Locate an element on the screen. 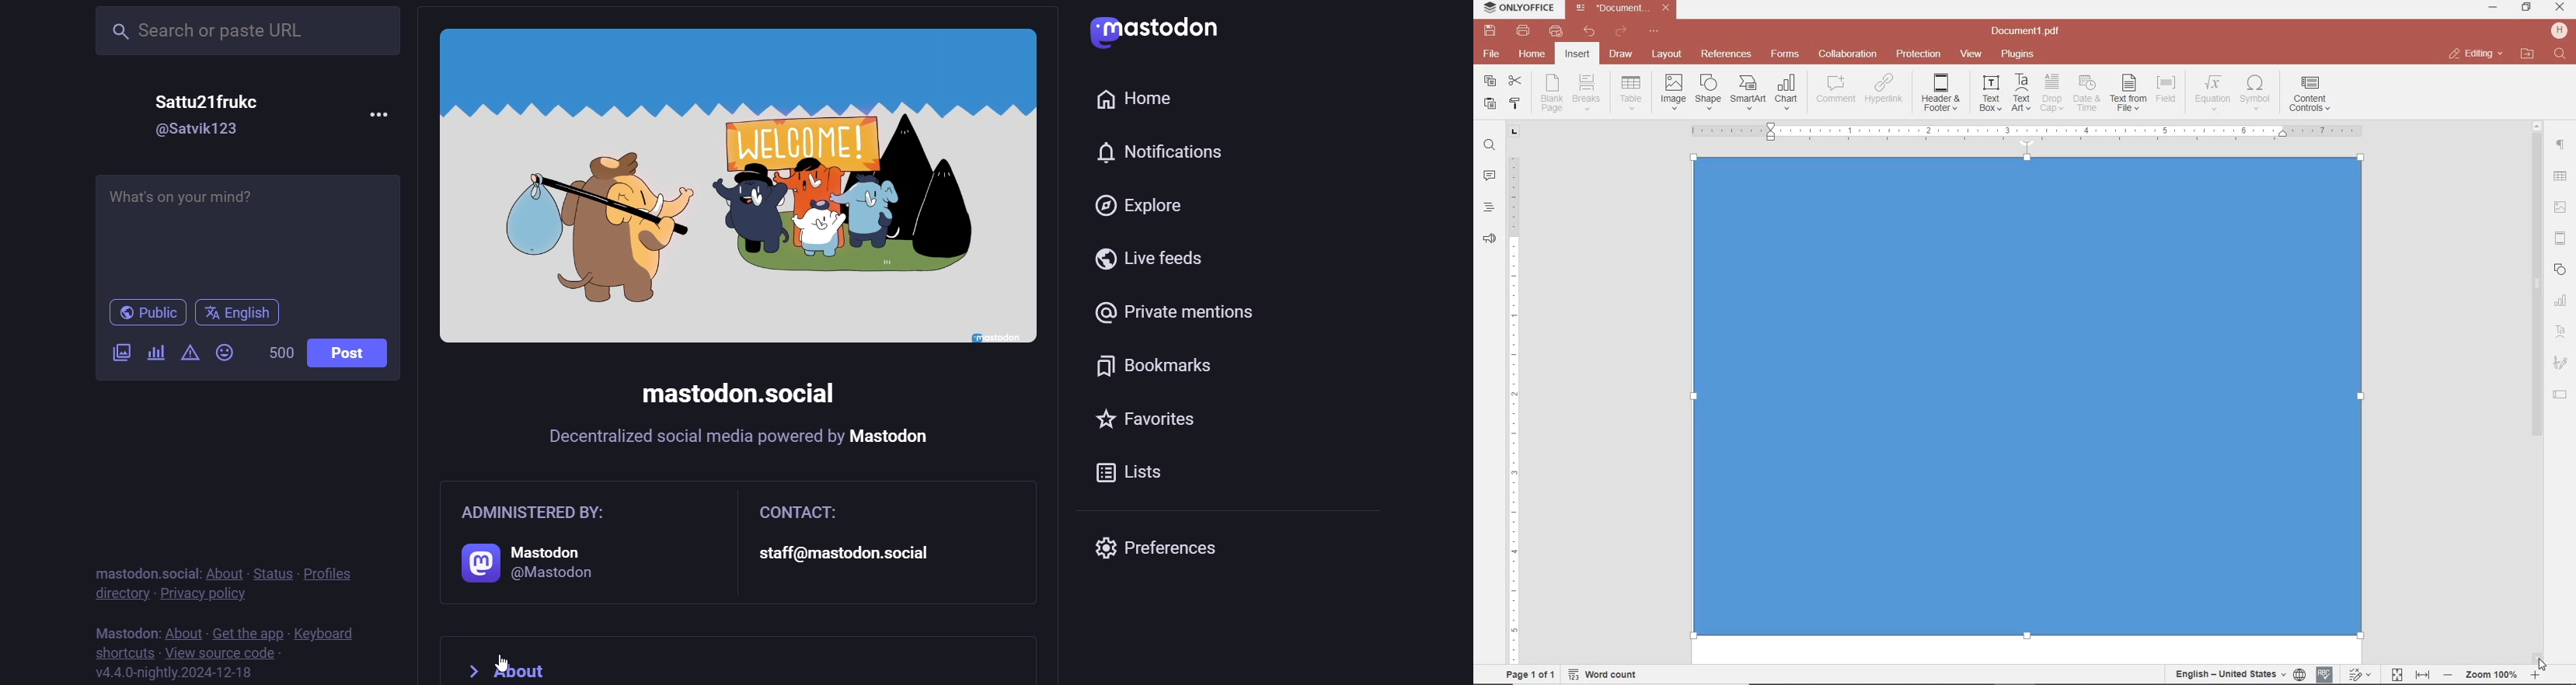 The height and width of the screenshot is (700, 2576). status is located at coordinates (270, 572).